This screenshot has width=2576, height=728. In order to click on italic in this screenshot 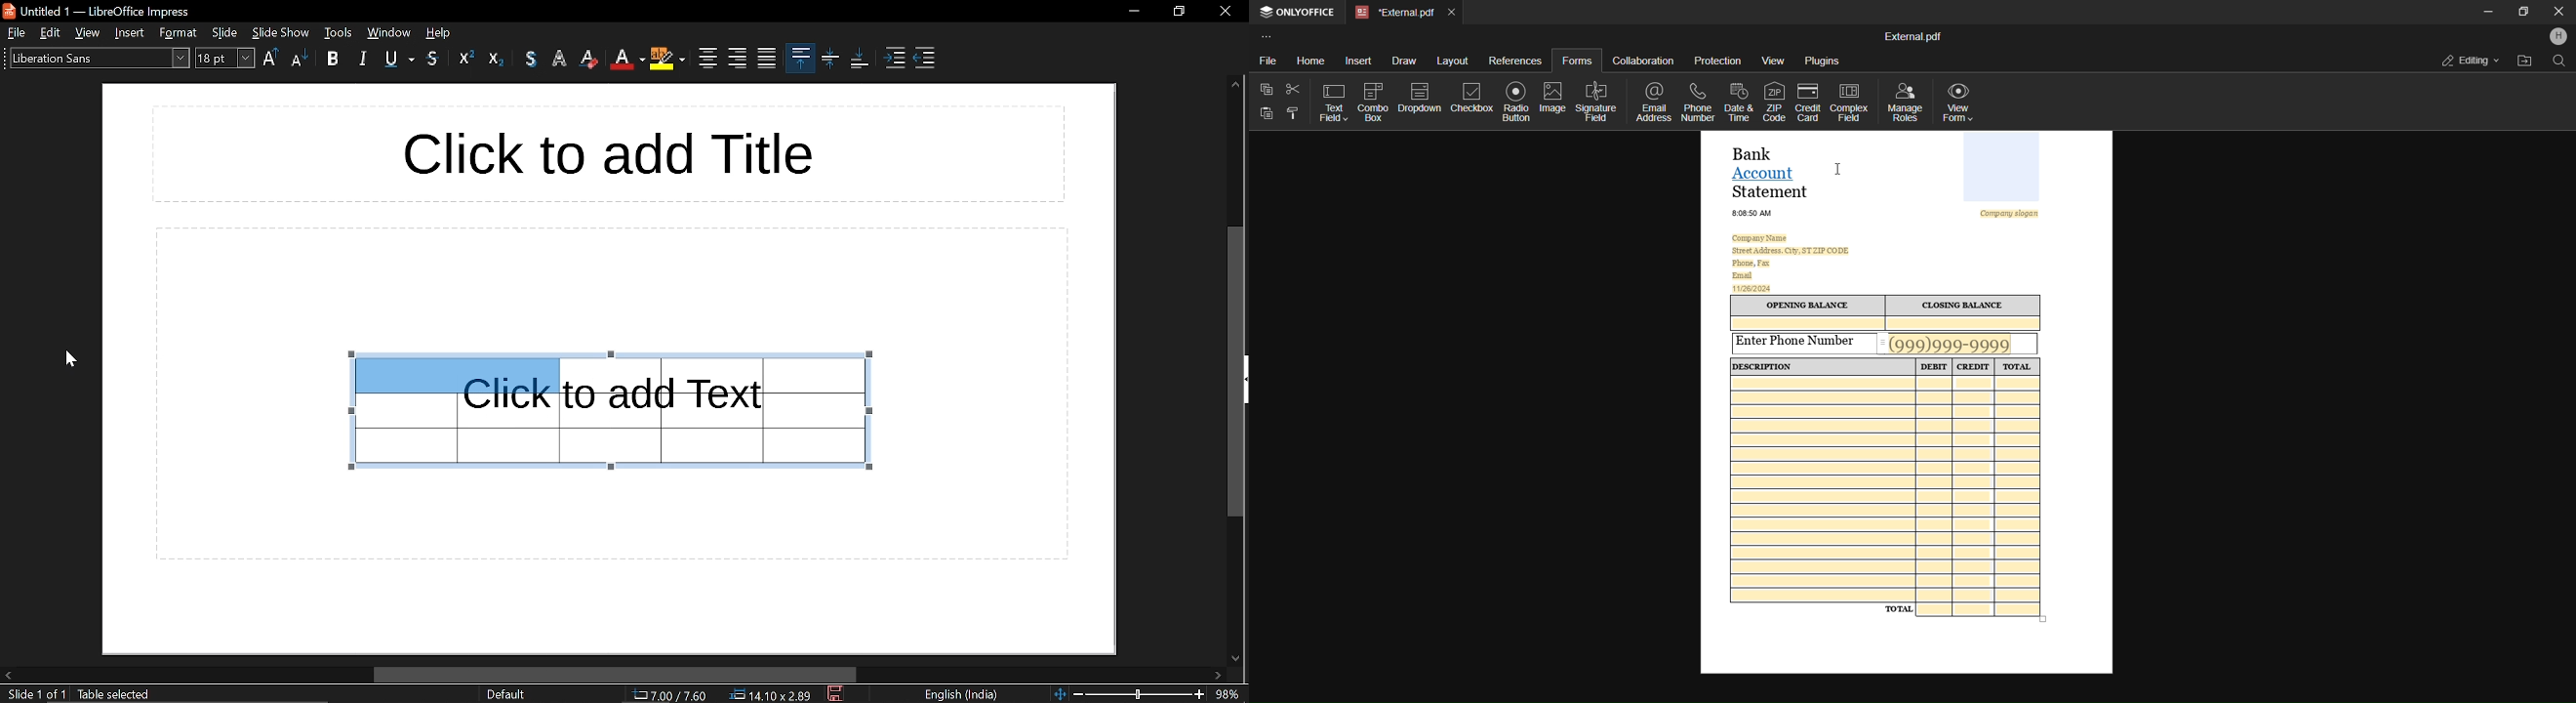, I will do `click(362, 60)`.